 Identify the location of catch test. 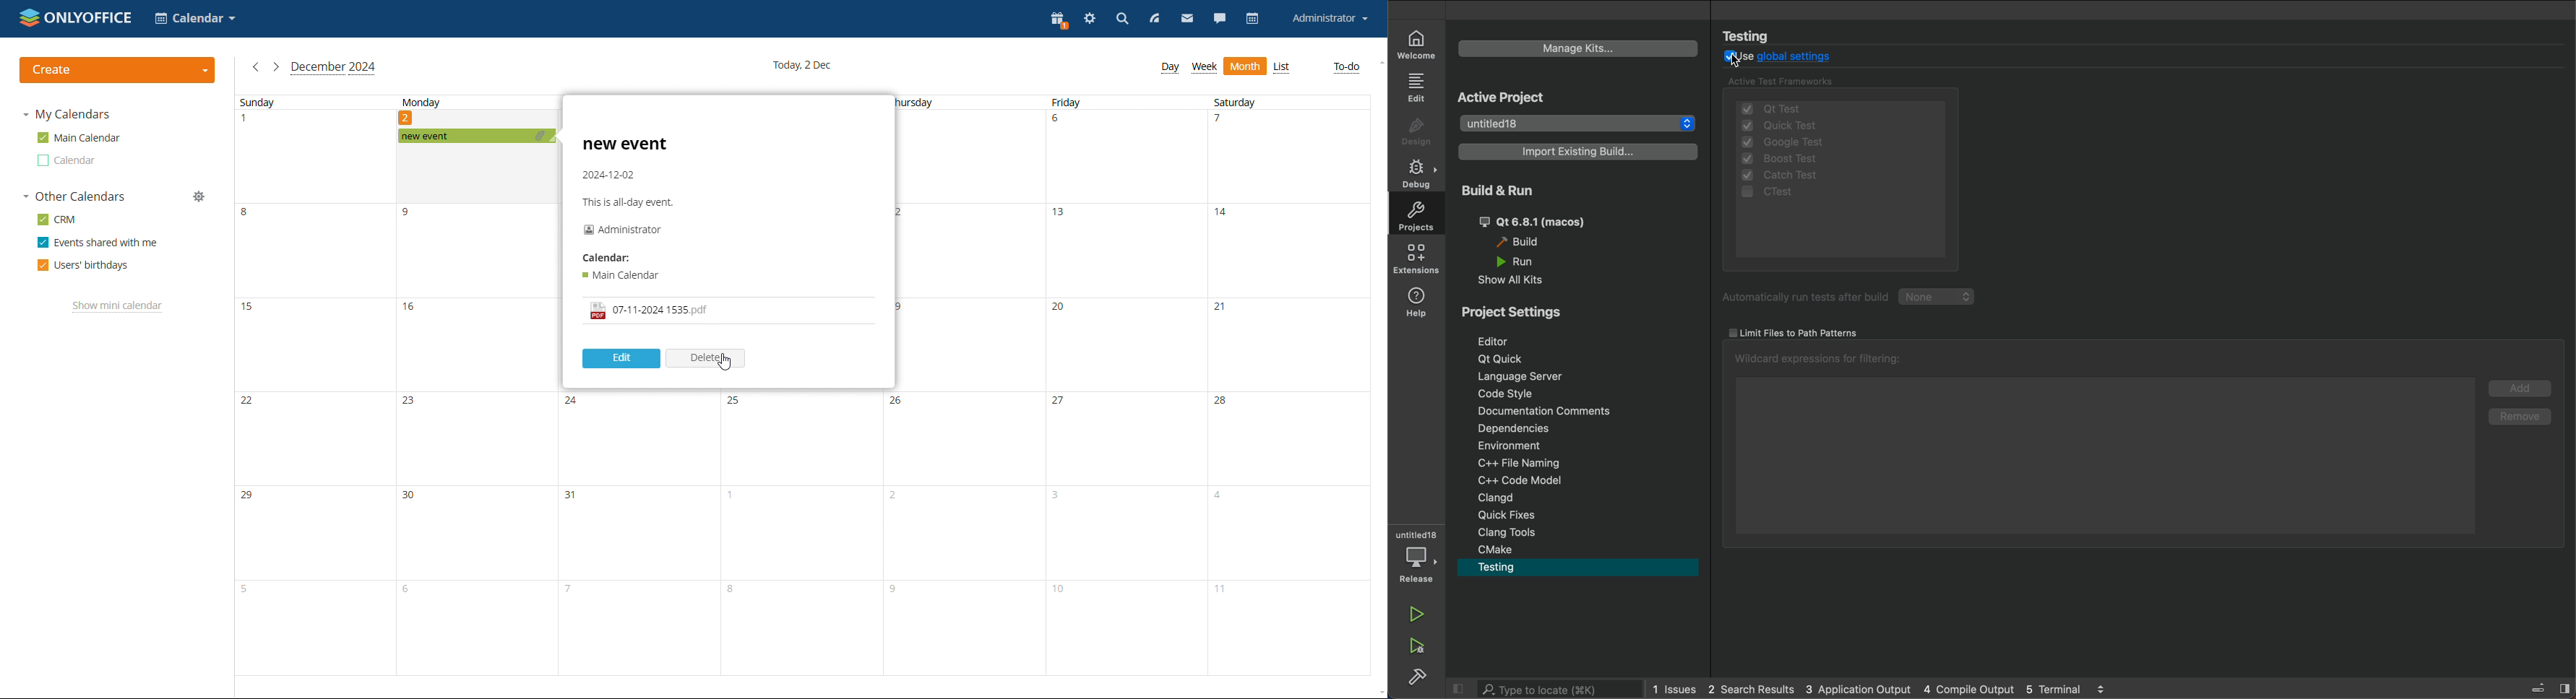
(1790, 176).